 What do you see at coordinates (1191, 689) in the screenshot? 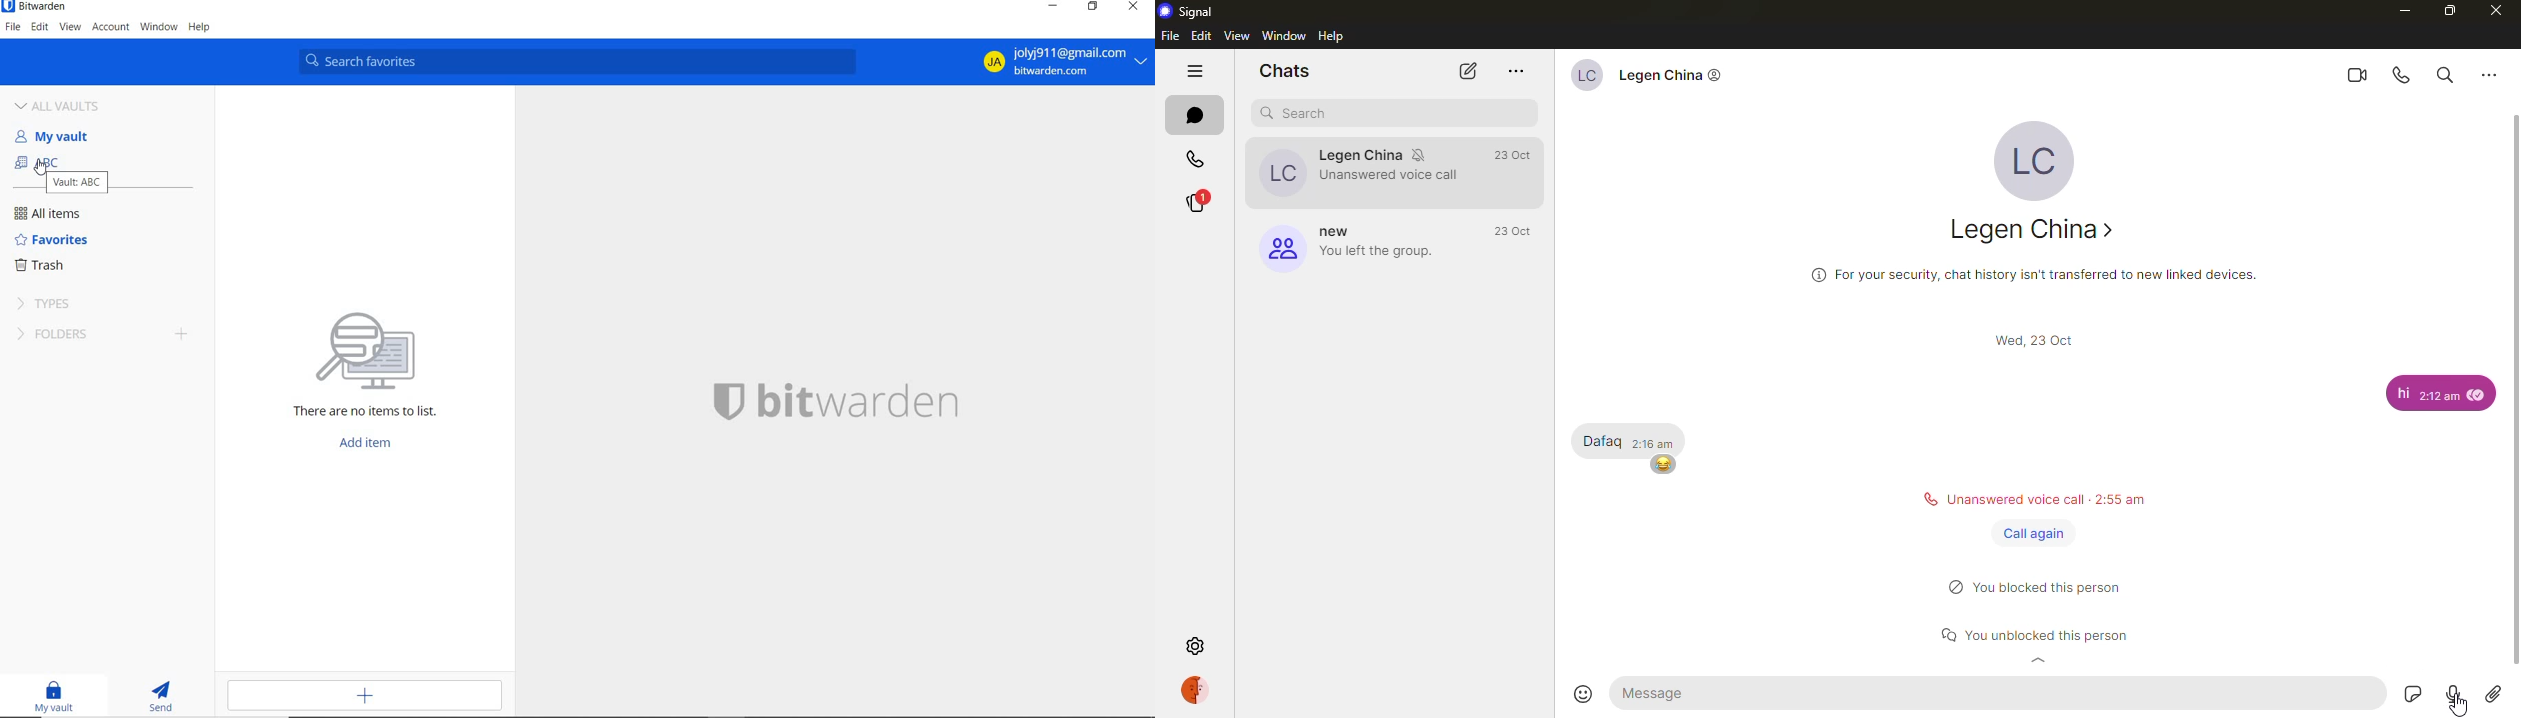
I see `profile` at bounding box center [1191, 689].